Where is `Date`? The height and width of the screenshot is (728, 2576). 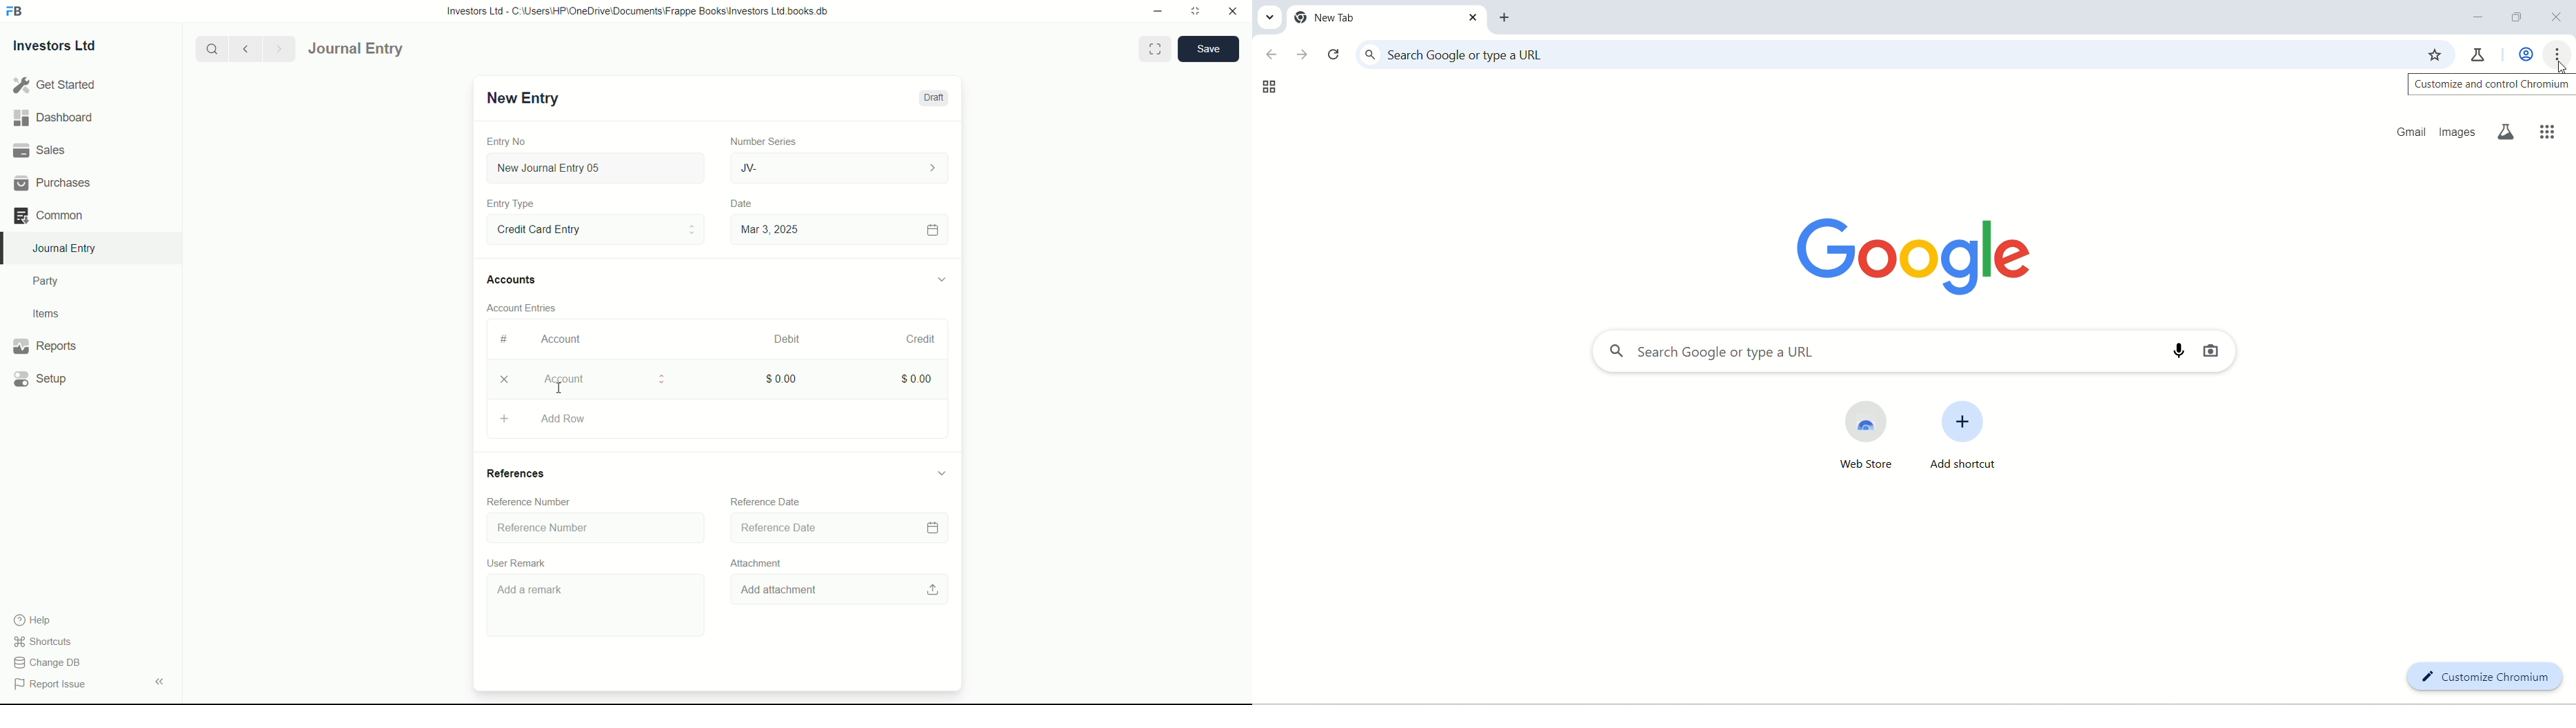
Date is located at coordinates (743, 204).